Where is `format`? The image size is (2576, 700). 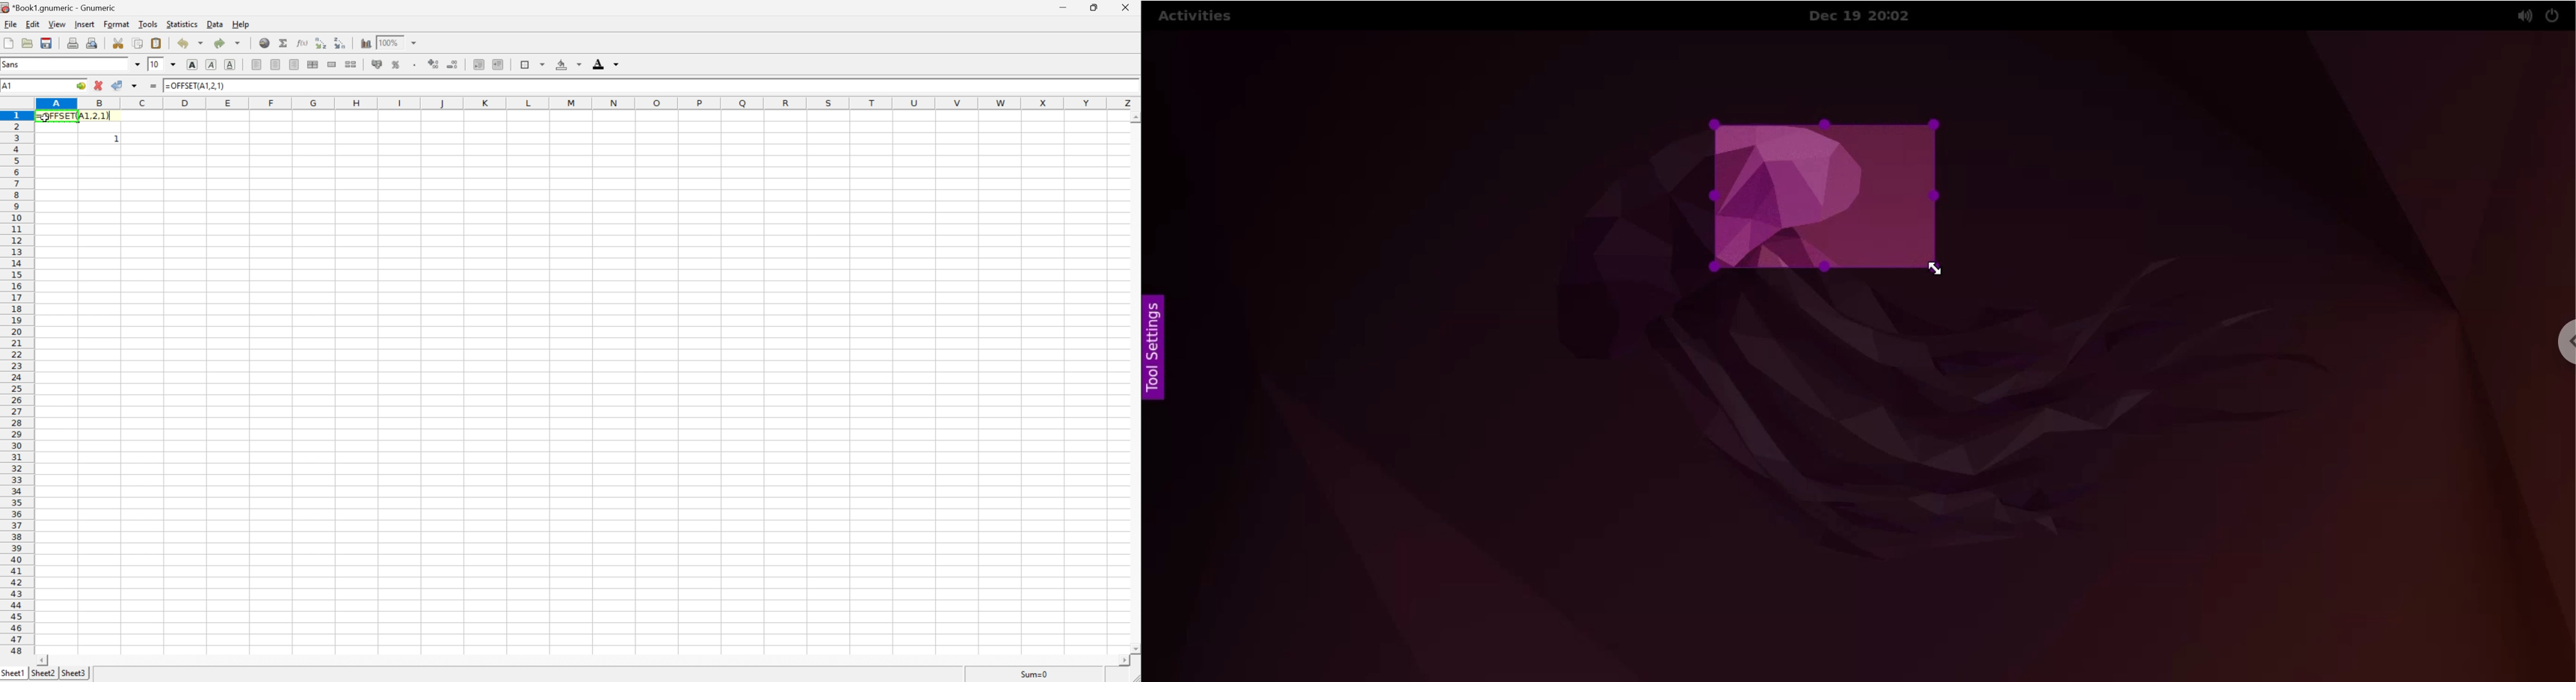
format is located at coordinates (116, 25).